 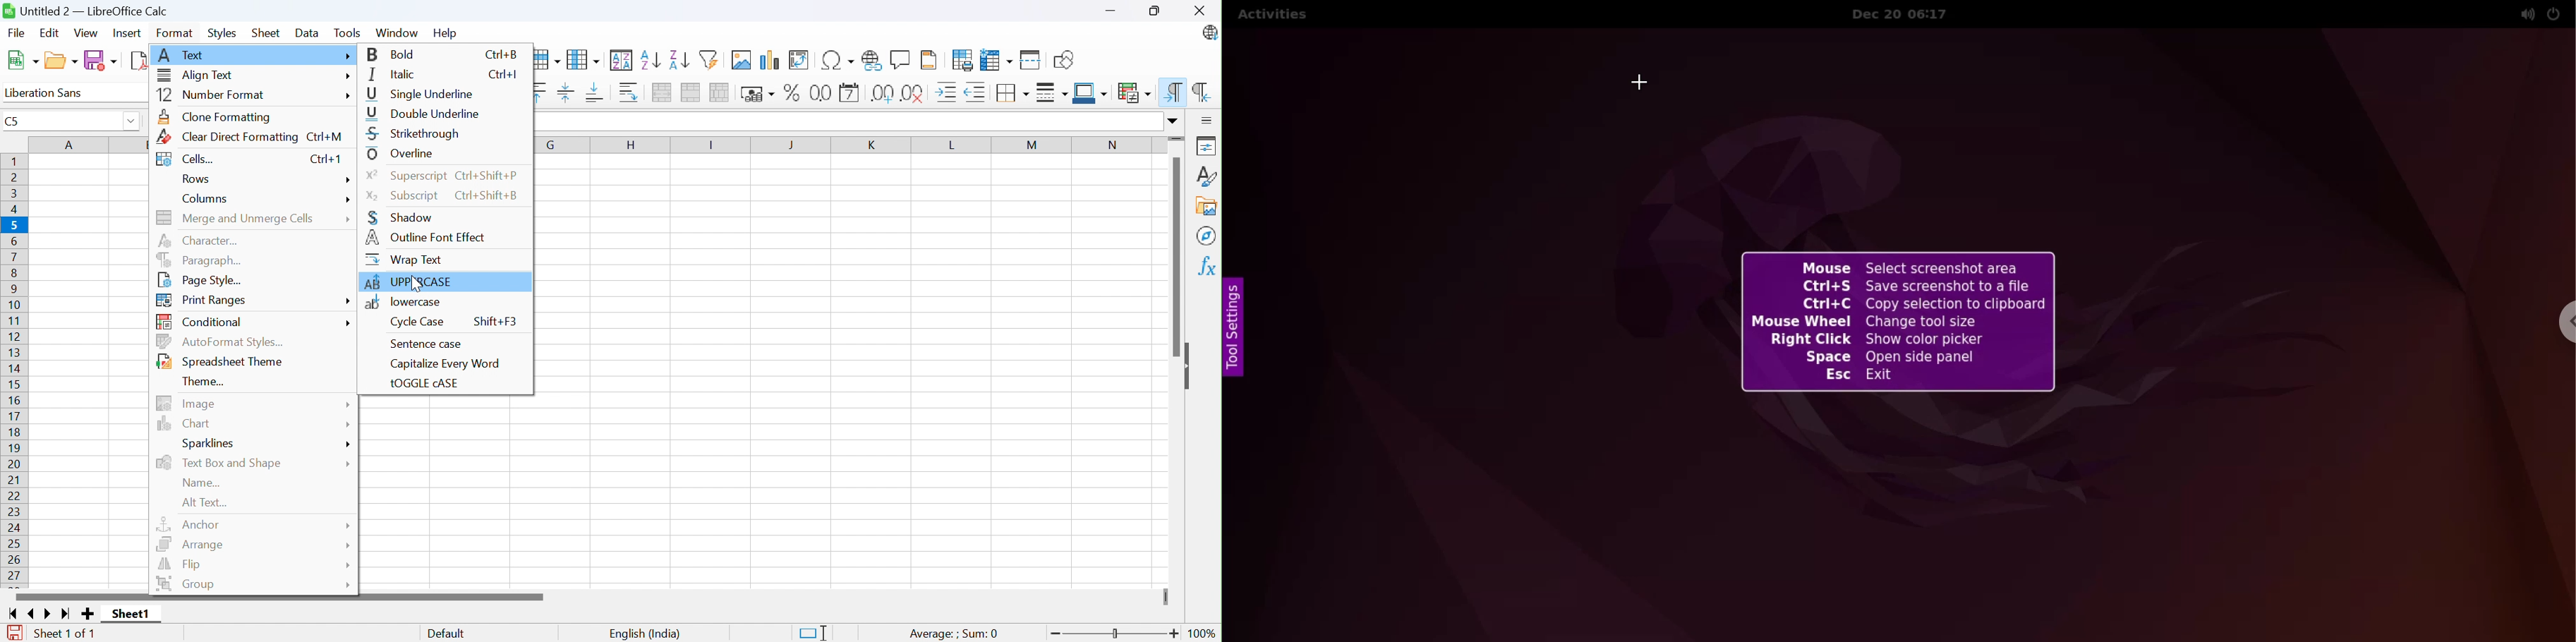 What do you see at coordinates (914, 95) in the screenshot?
I see `Delete decimal place` at bounding box center [914, 95].